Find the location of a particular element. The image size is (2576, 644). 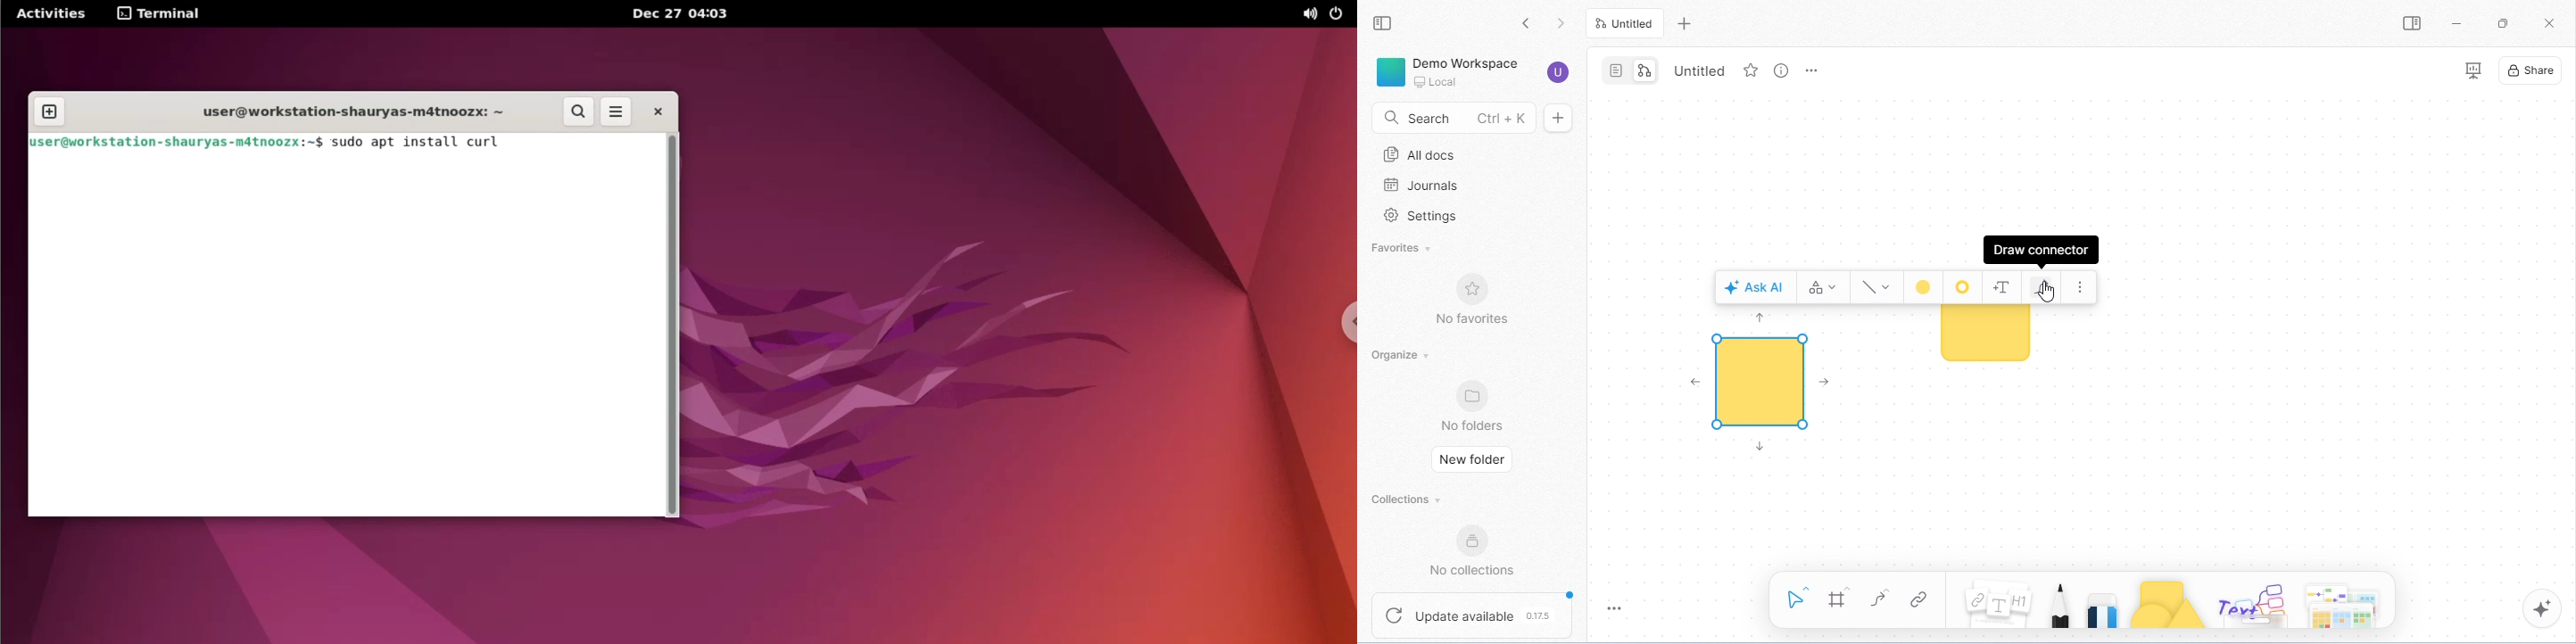

switch type is located at coordinates (1823, 287).